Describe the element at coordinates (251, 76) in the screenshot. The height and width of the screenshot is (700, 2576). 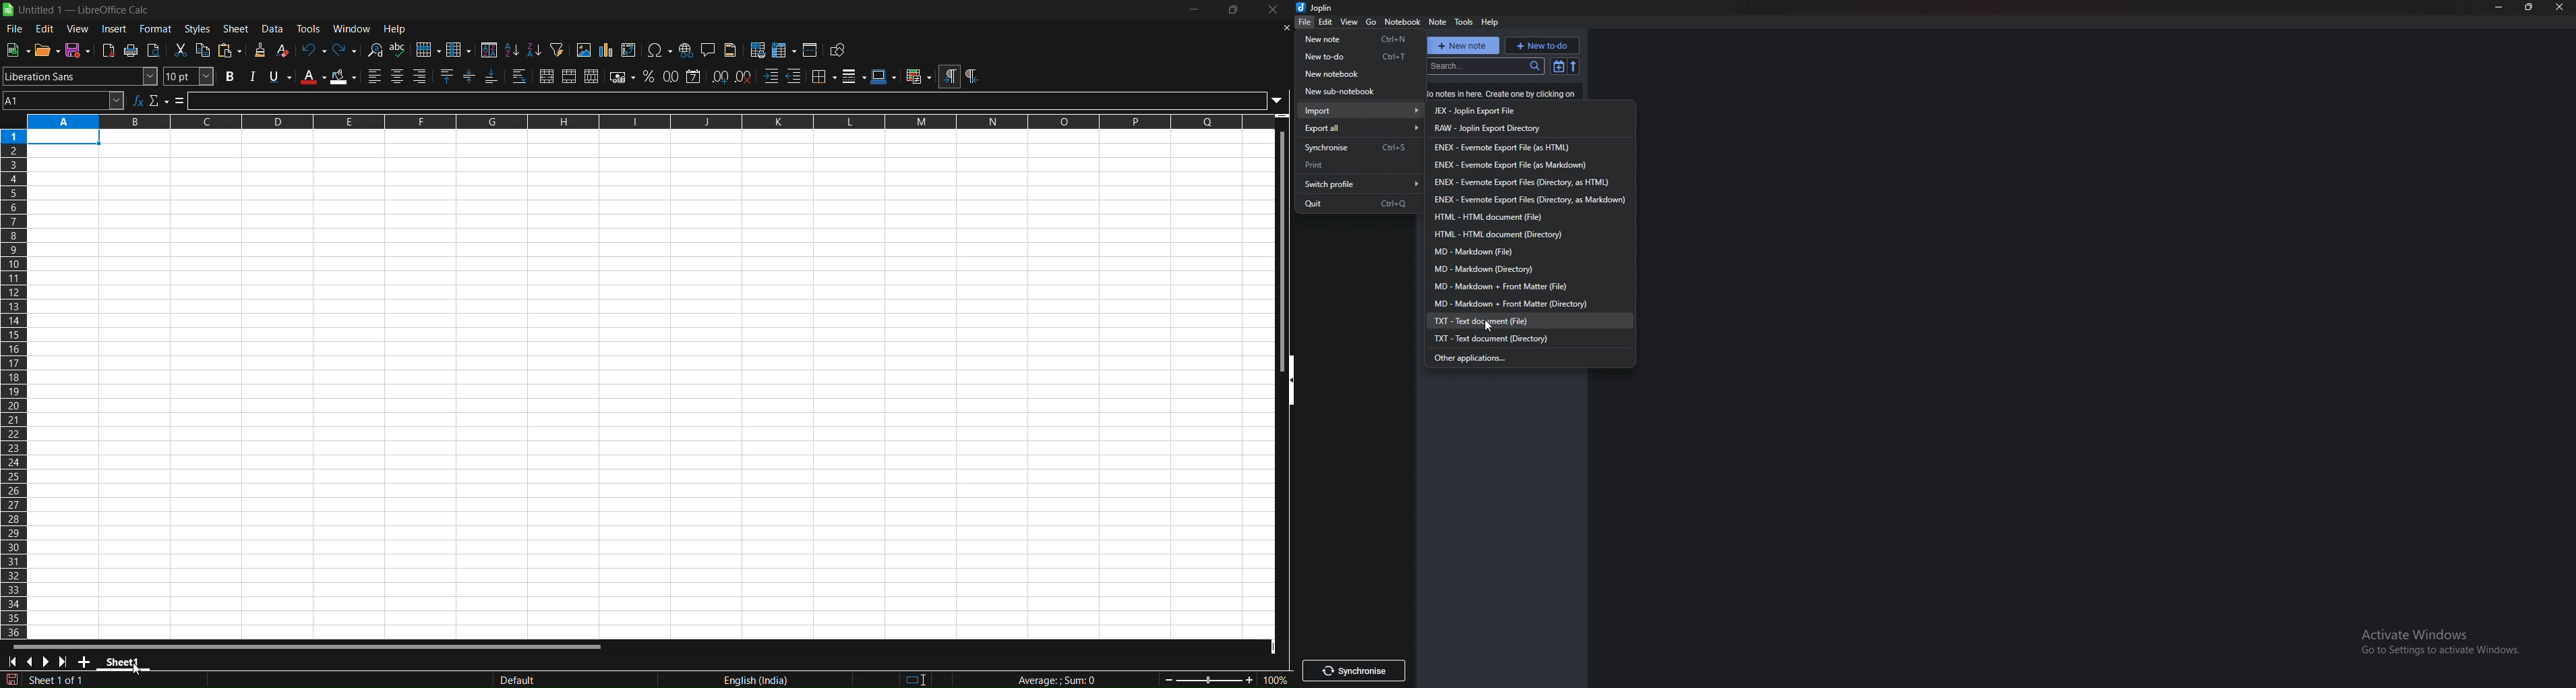
I see `italic` at that location.